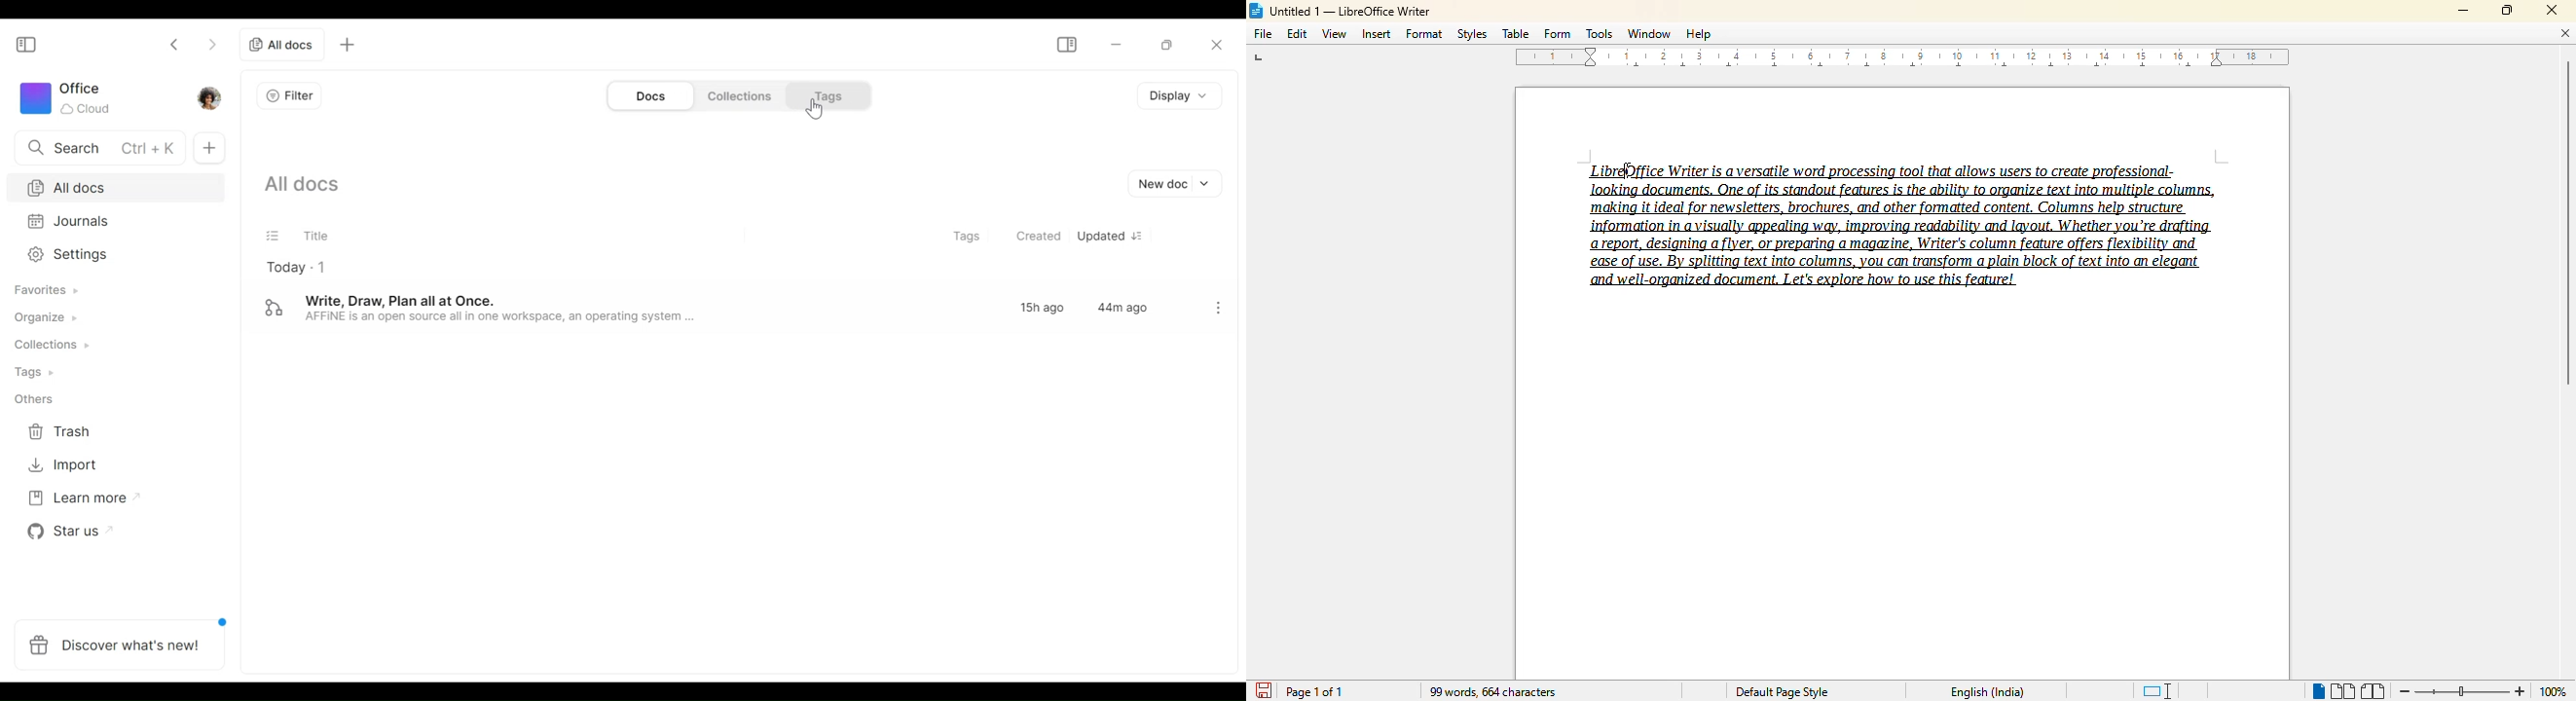  I want to click on Favorites, so click(46, 291).